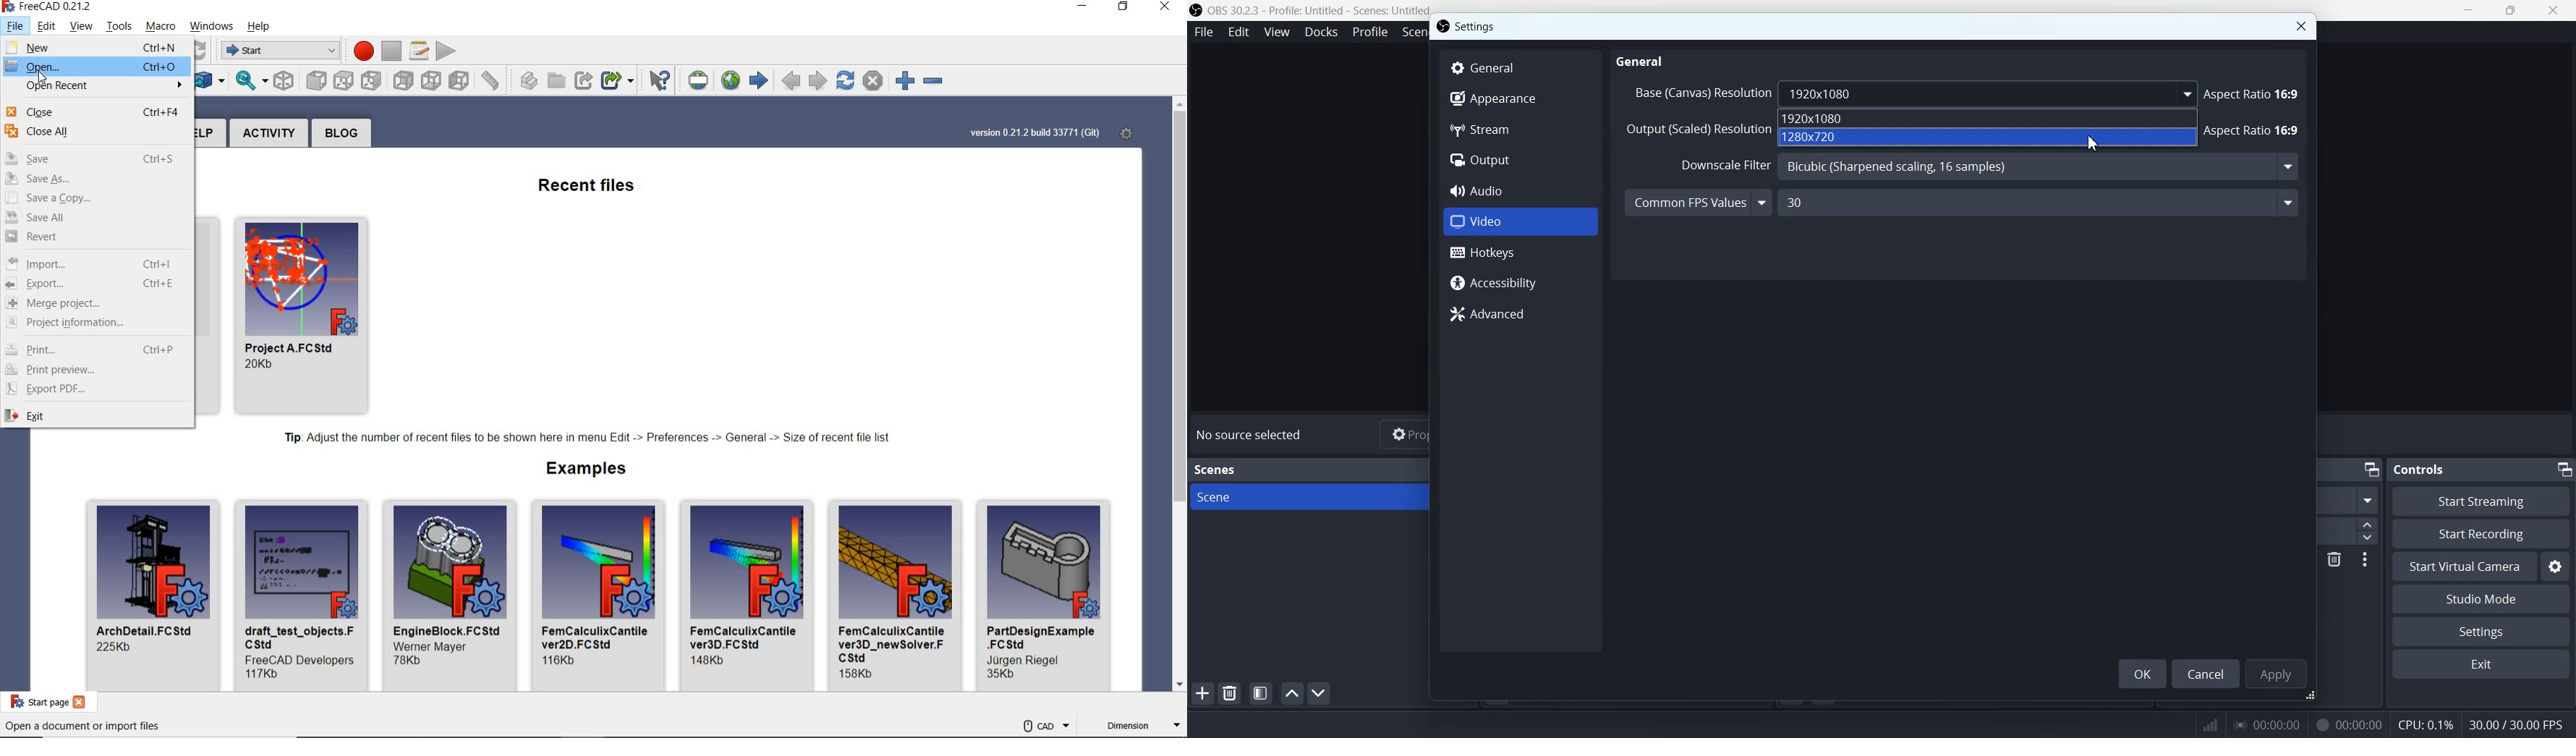 The image size is (2576, 756). I want to click on Scenes, so click(1215, 470).